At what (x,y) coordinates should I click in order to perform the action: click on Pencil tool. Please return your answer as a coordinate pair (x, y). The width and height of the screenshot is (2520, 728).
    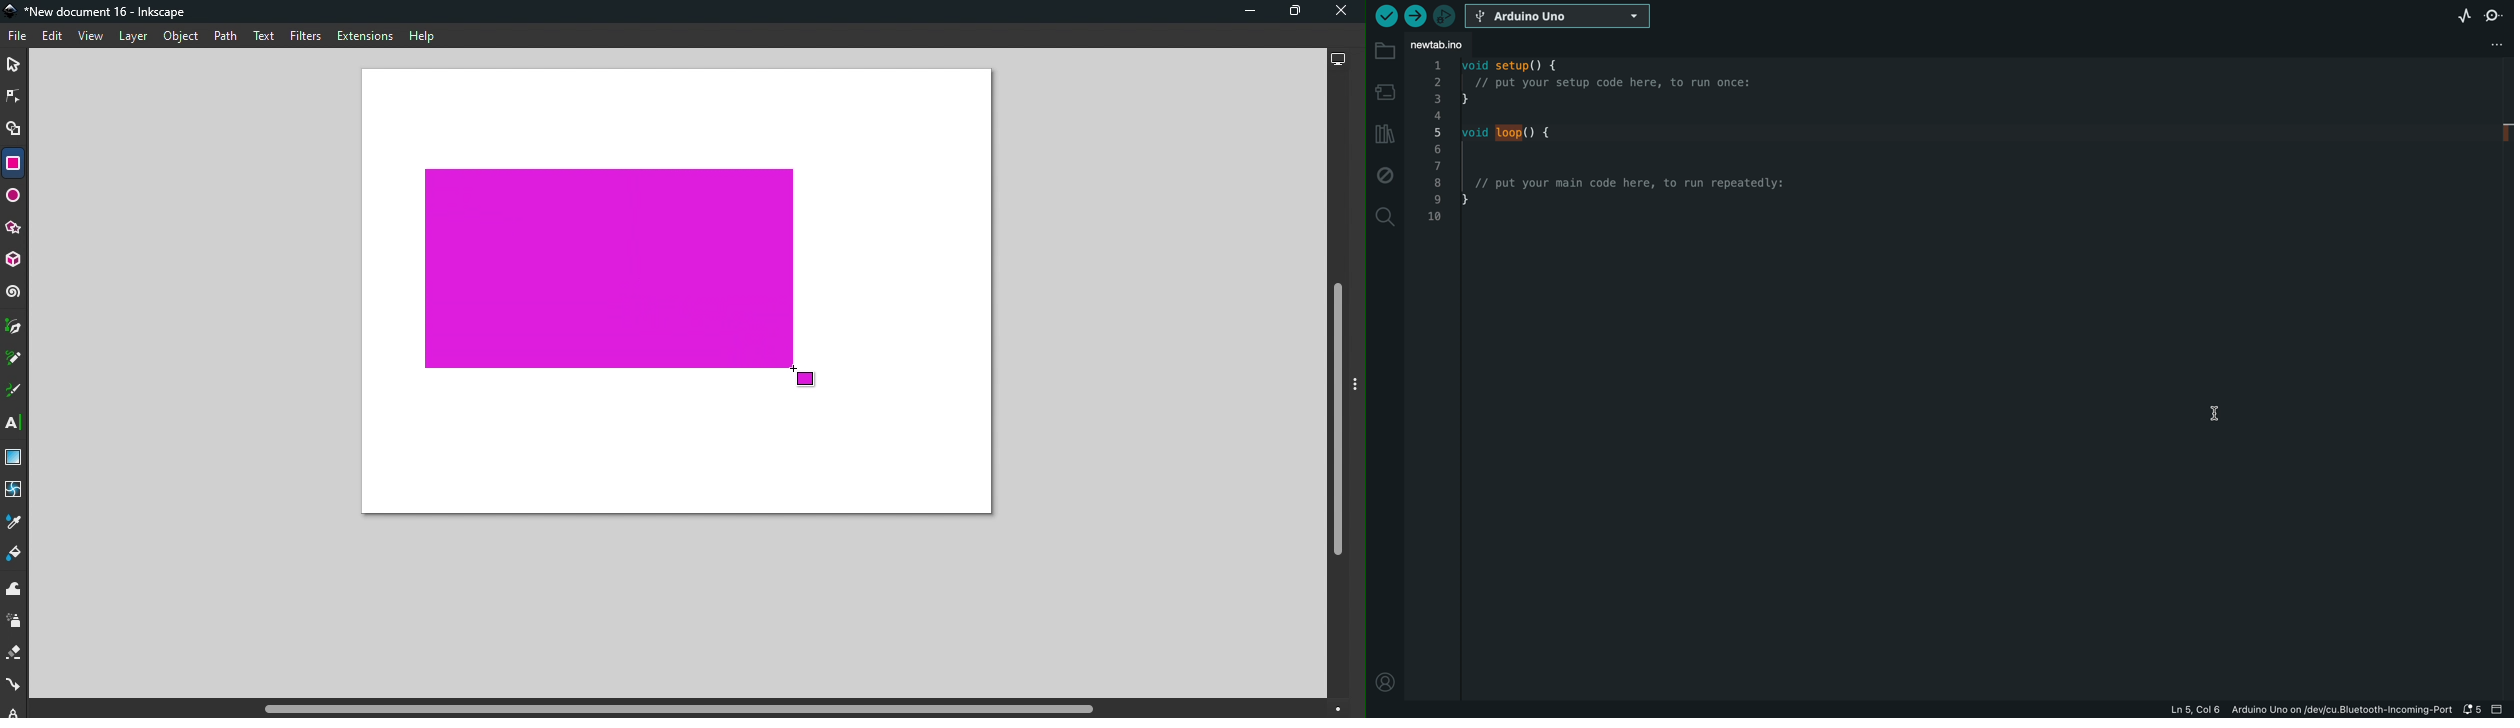
    Looking at the image, I should click on (17, 357).